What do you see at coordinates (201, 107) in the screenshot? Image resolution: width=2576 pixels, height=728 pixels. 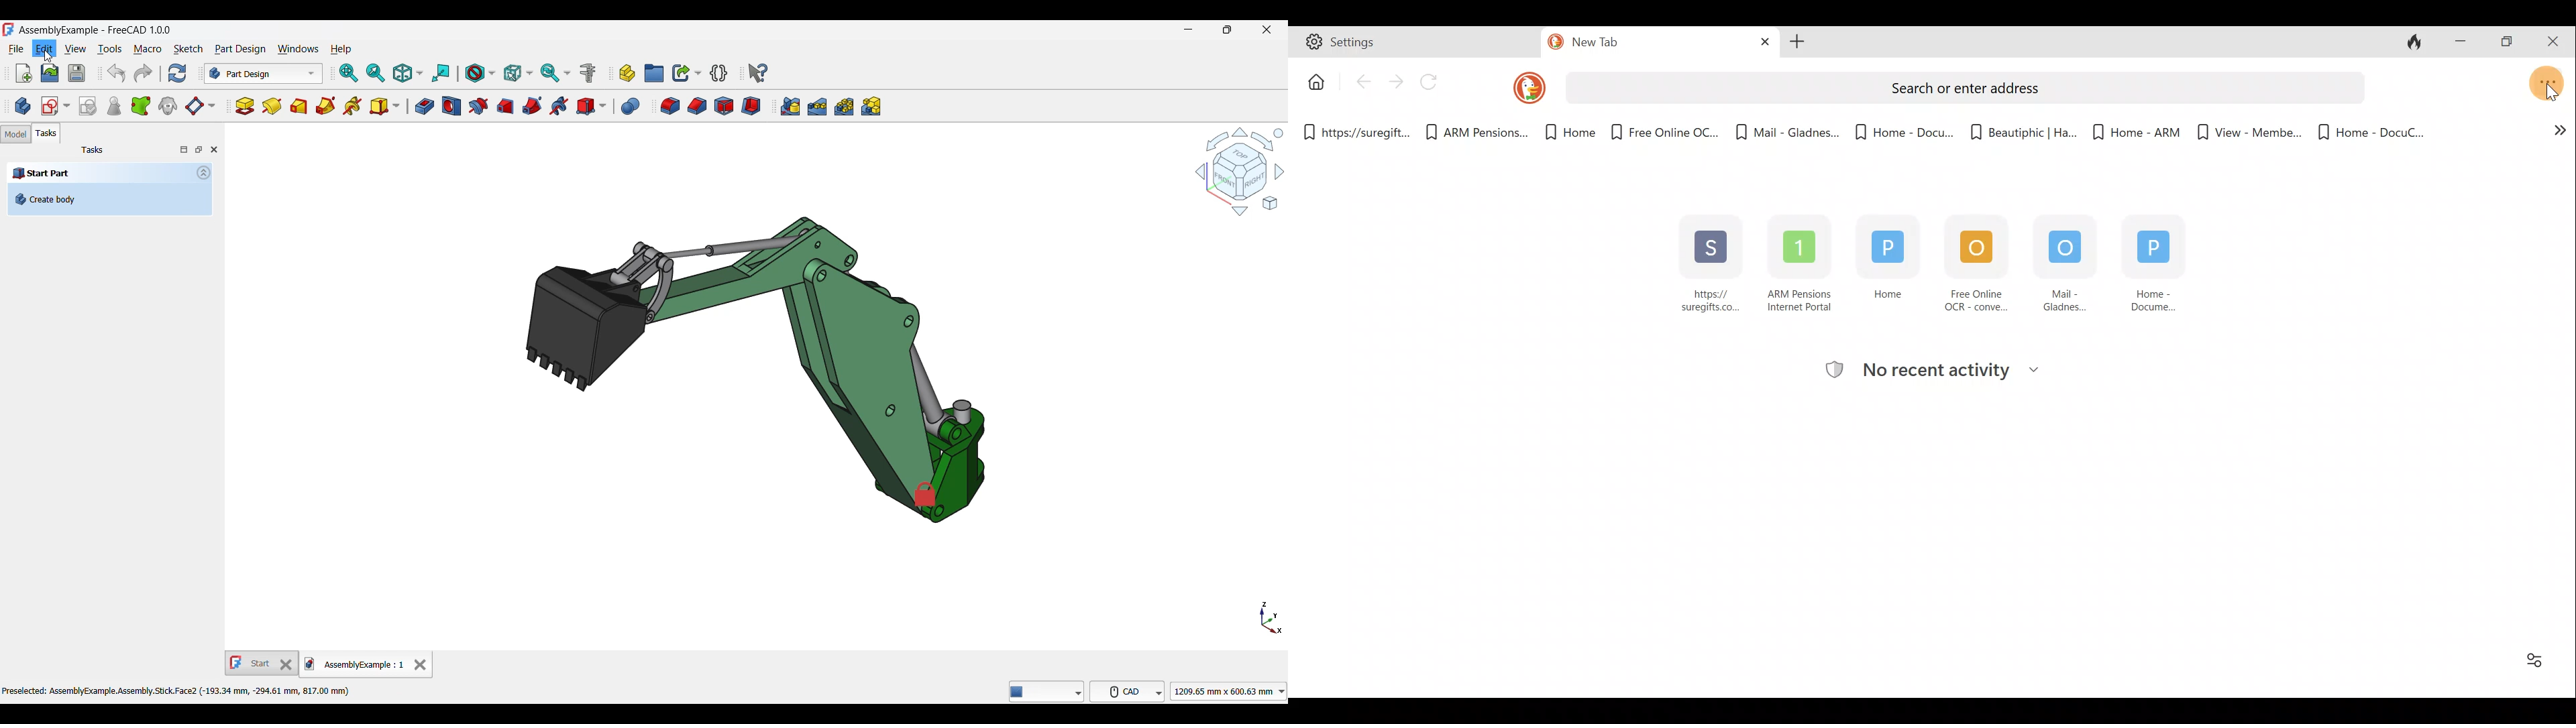 I see `Create a datum plane` at bounding box center [201, 107].